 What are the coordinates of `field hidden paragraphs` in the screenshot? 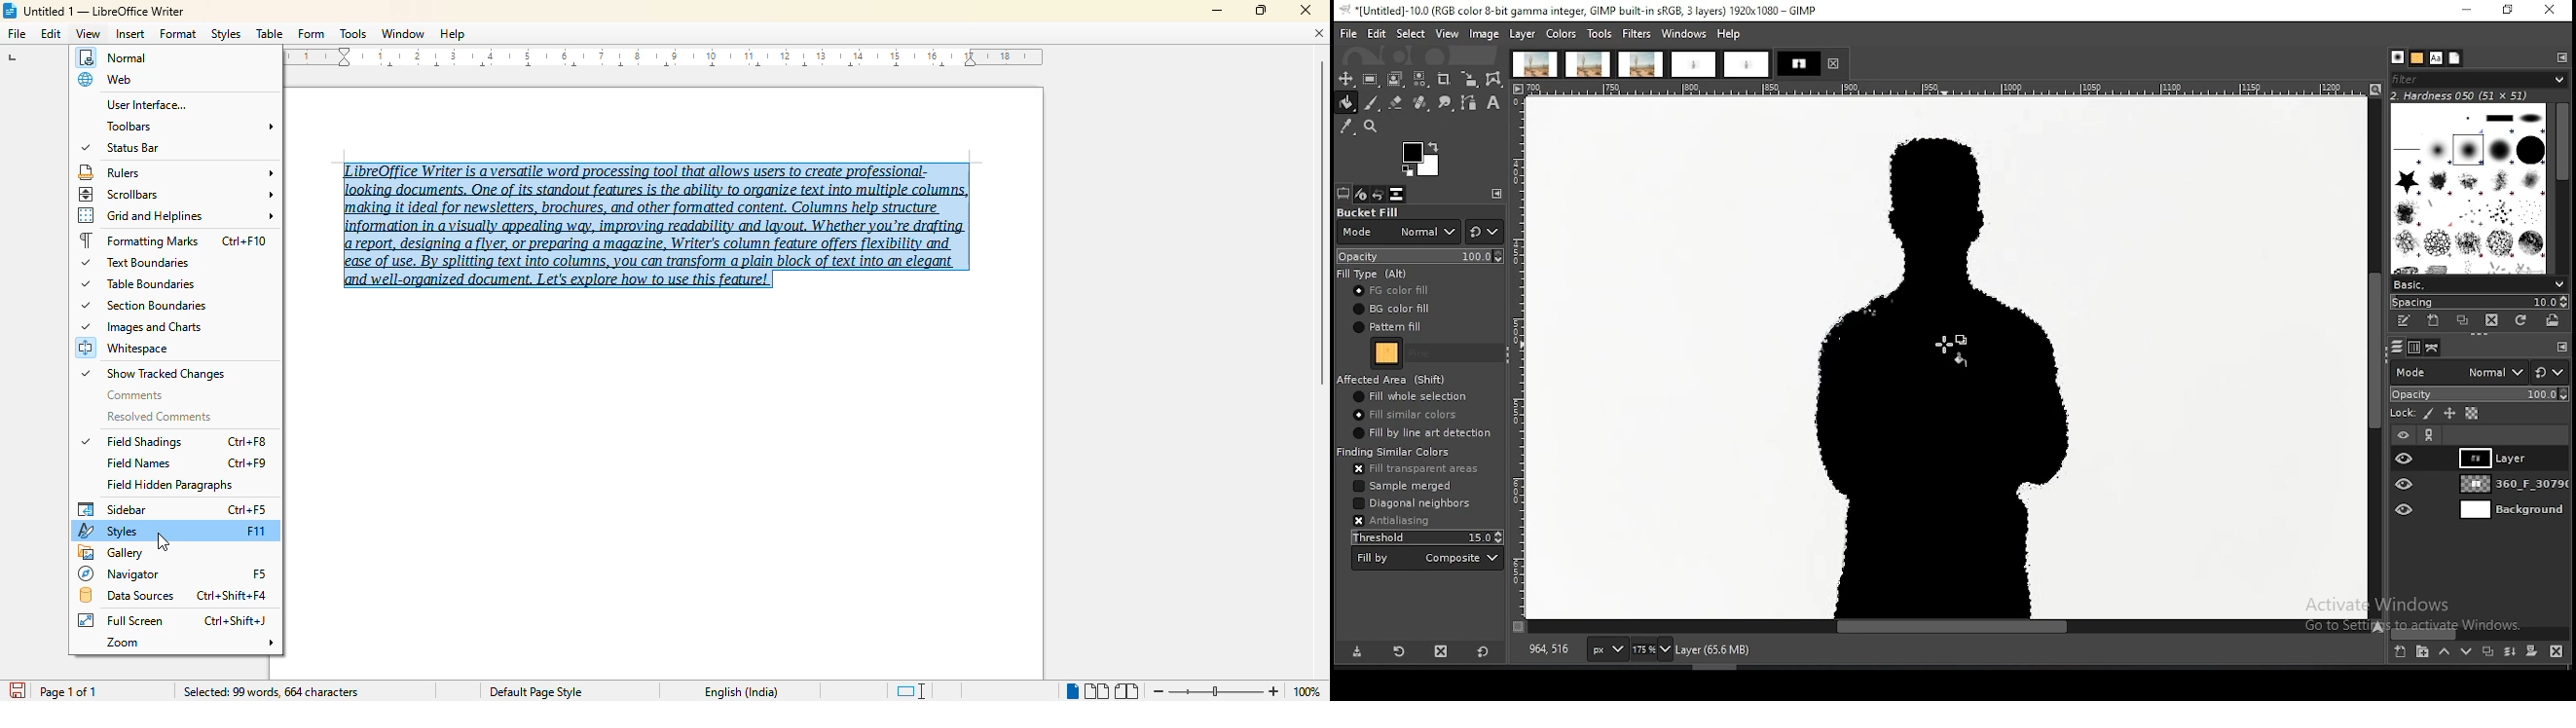 It's located at (169, 485).